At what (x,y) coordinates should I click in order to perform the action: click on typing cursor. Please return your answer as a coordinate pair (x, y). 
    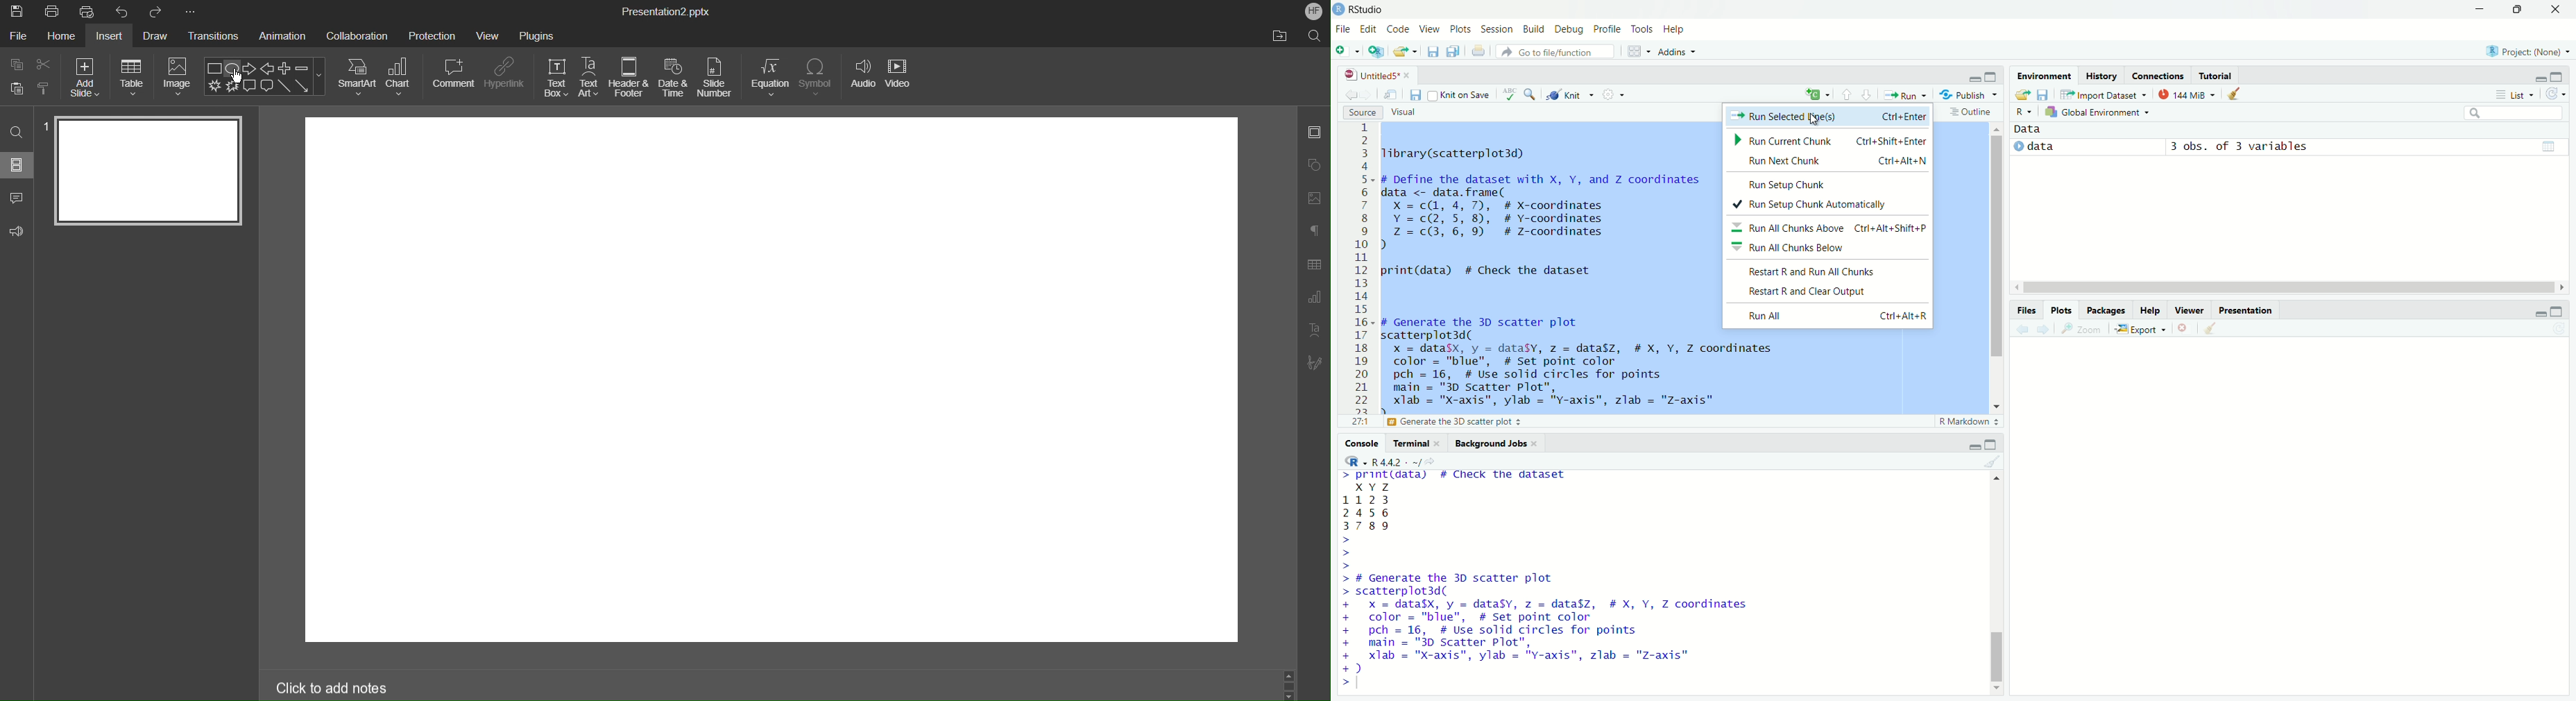
    Looking at the image, I should click on (1363, 685).